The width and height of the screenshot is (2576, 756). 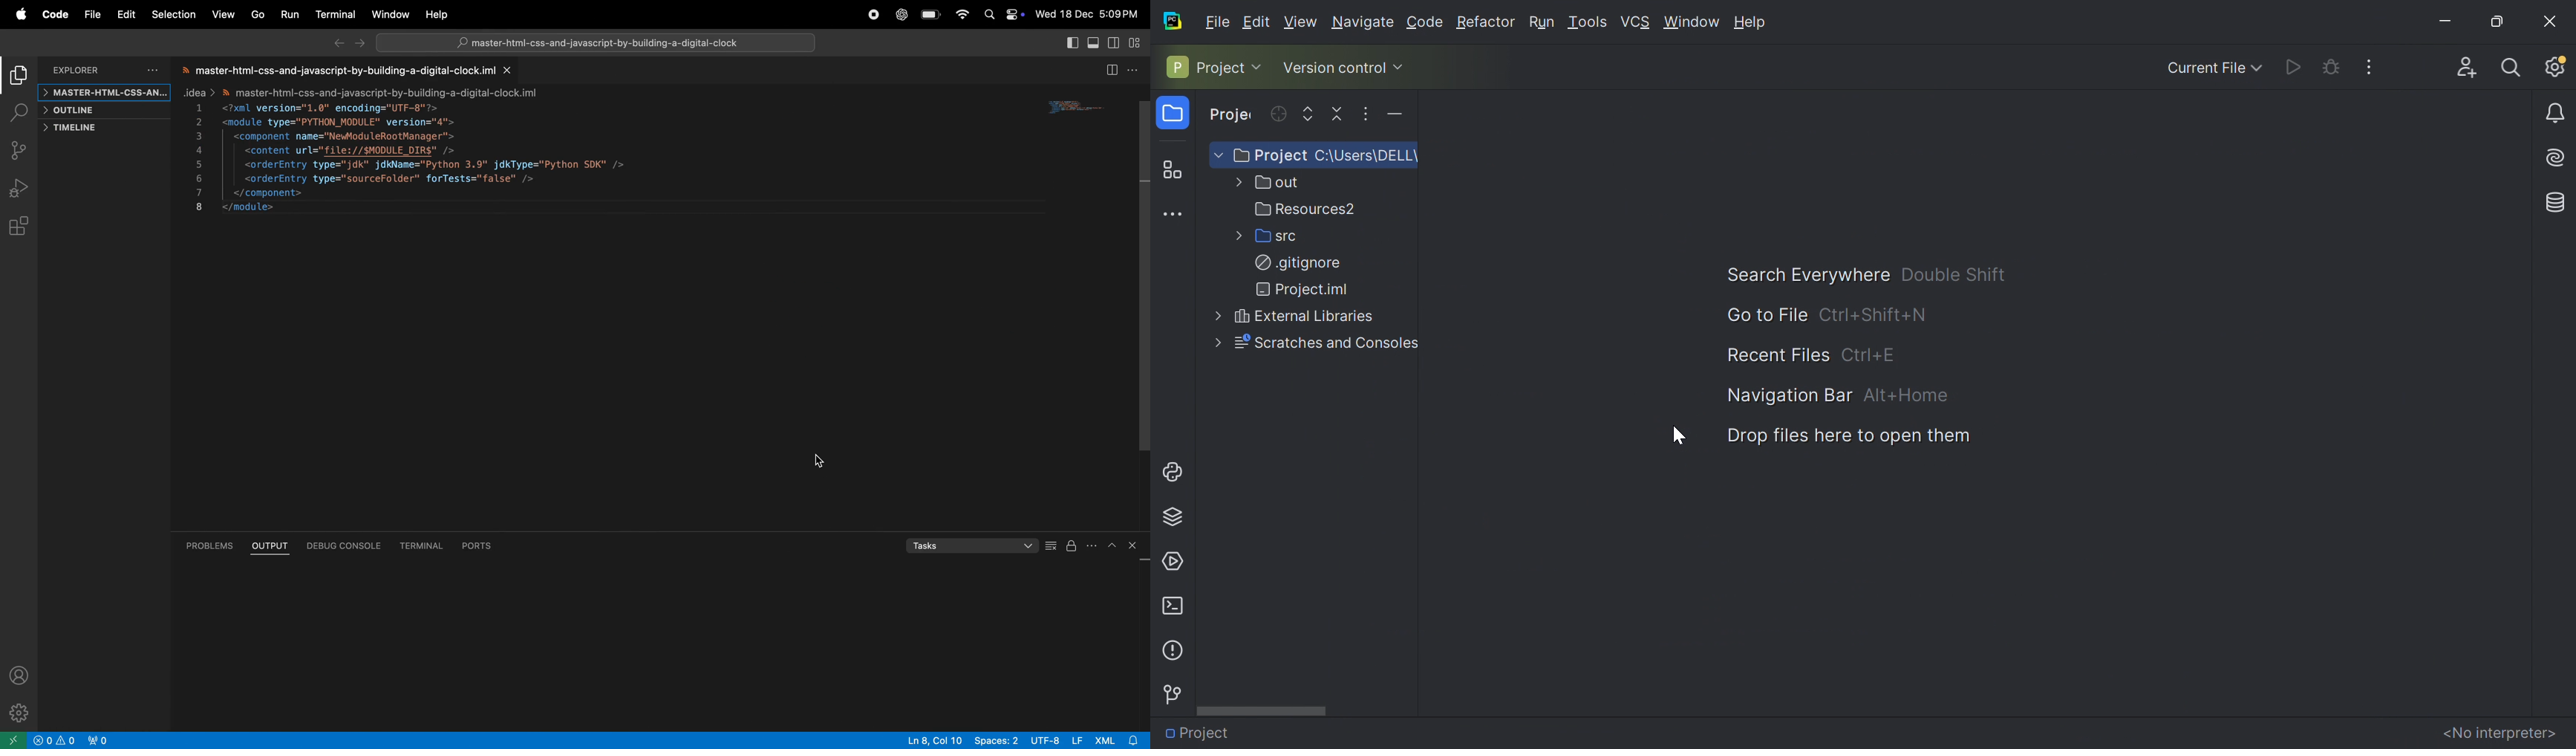 What do you see at coordinates (1072, 546) in the screenshot?
I see `lock` at bounding box center [1072, 546].